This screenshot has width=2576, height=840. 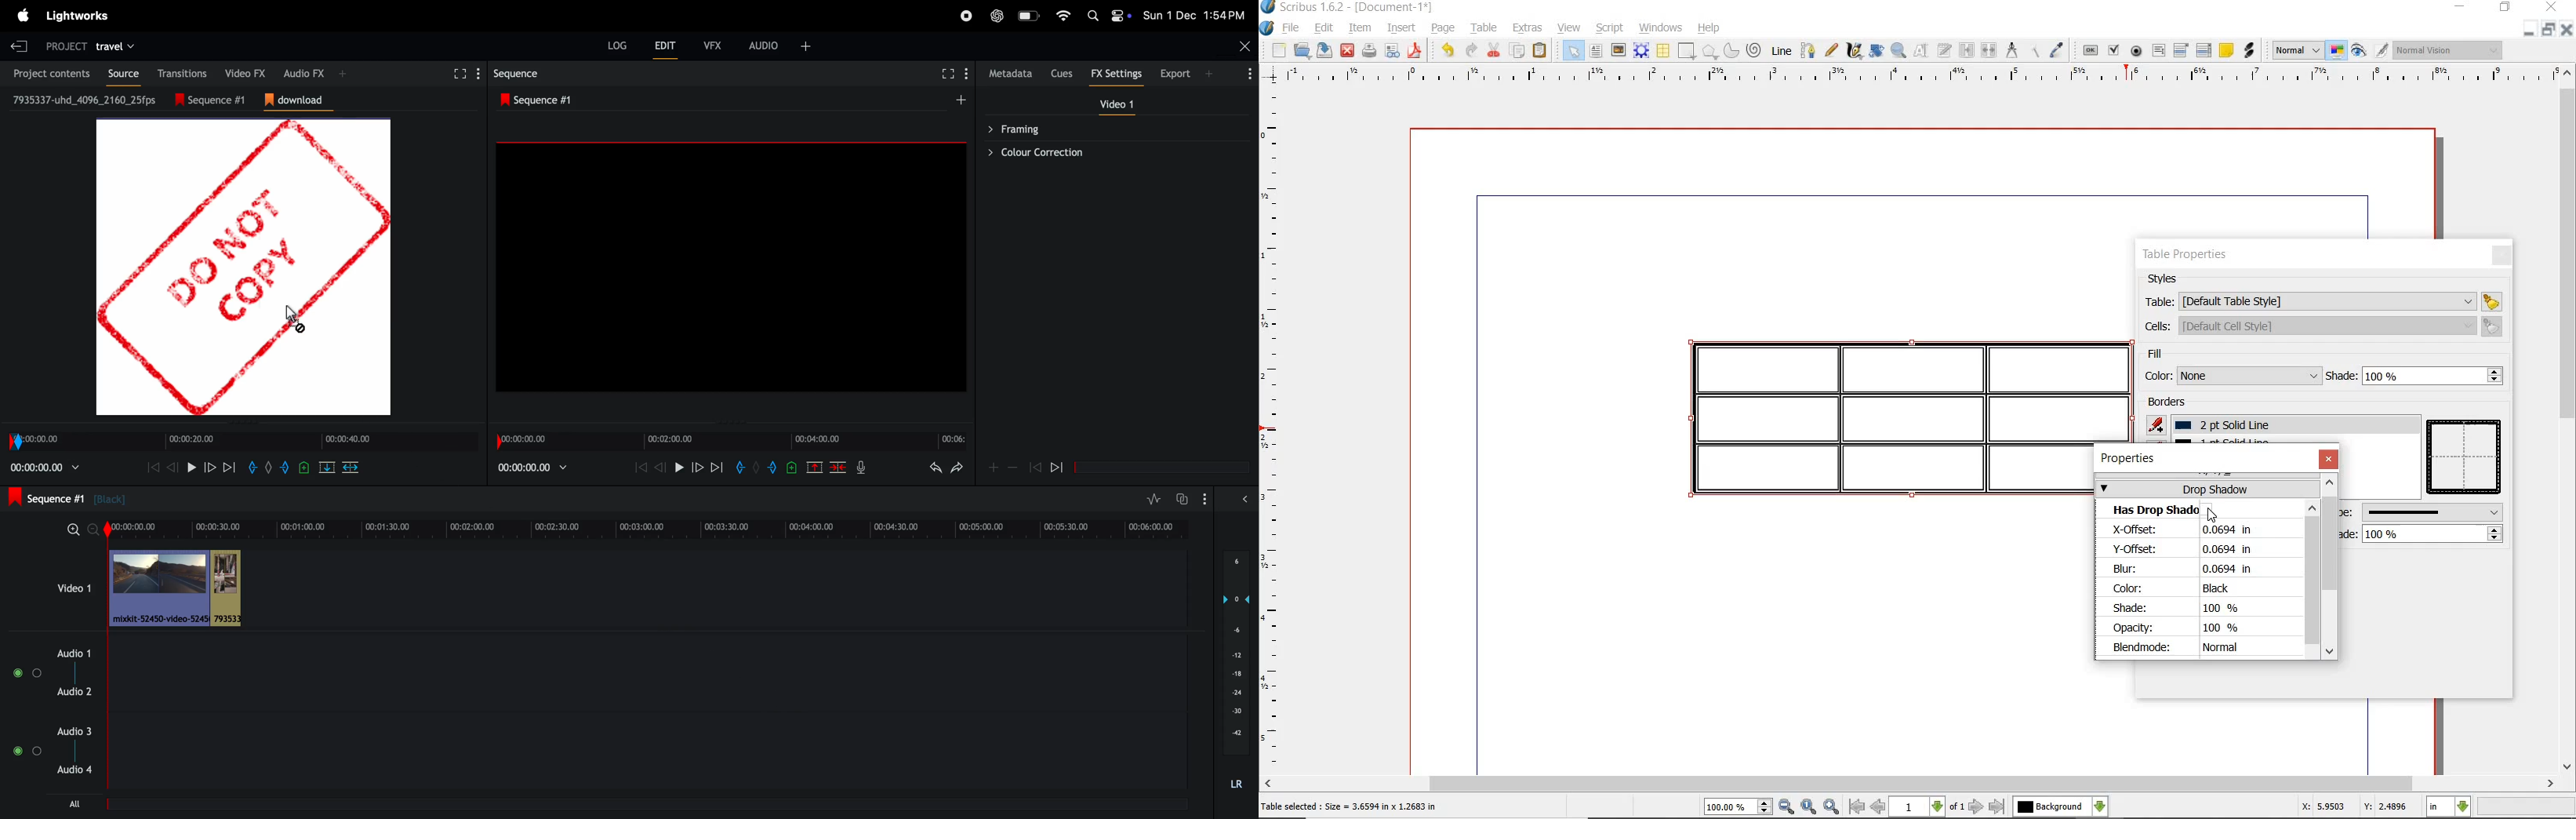 What do you see at coordinates (1110, 152) in the screenshot?
I see `colour correction` at bounding box center [1110, 152].